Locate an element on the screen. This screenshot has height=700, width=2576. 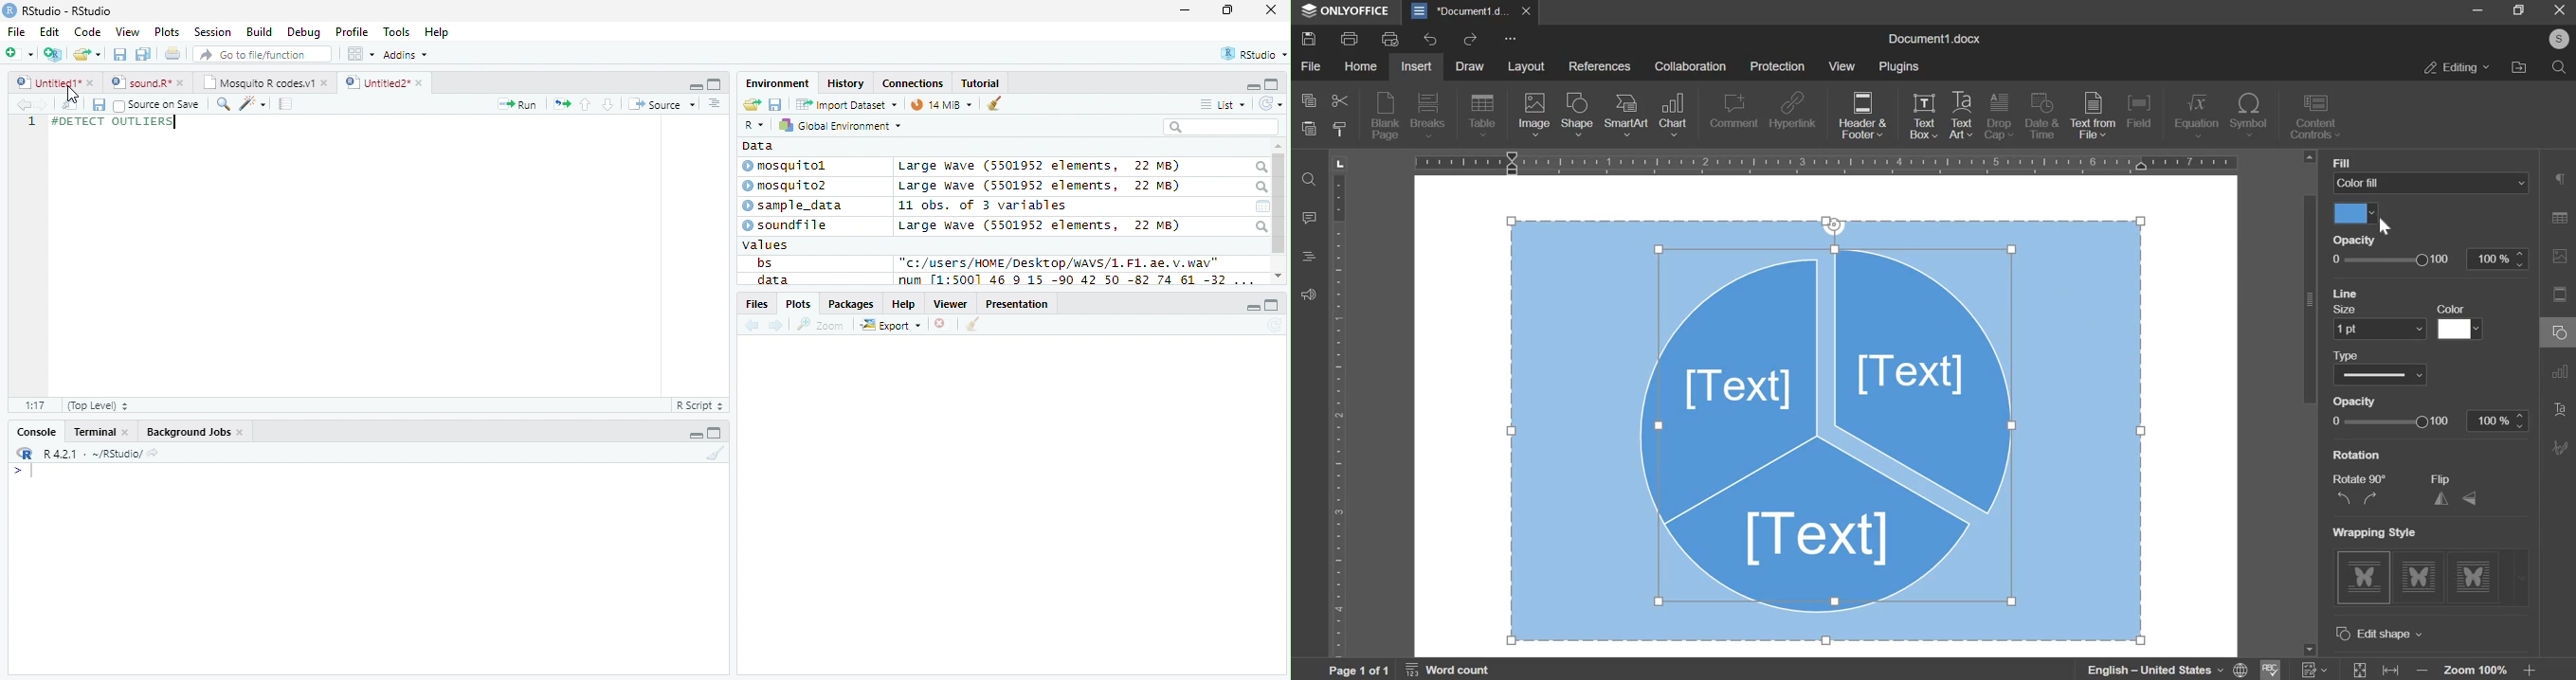
Close is located at coordinates (2560, 11).